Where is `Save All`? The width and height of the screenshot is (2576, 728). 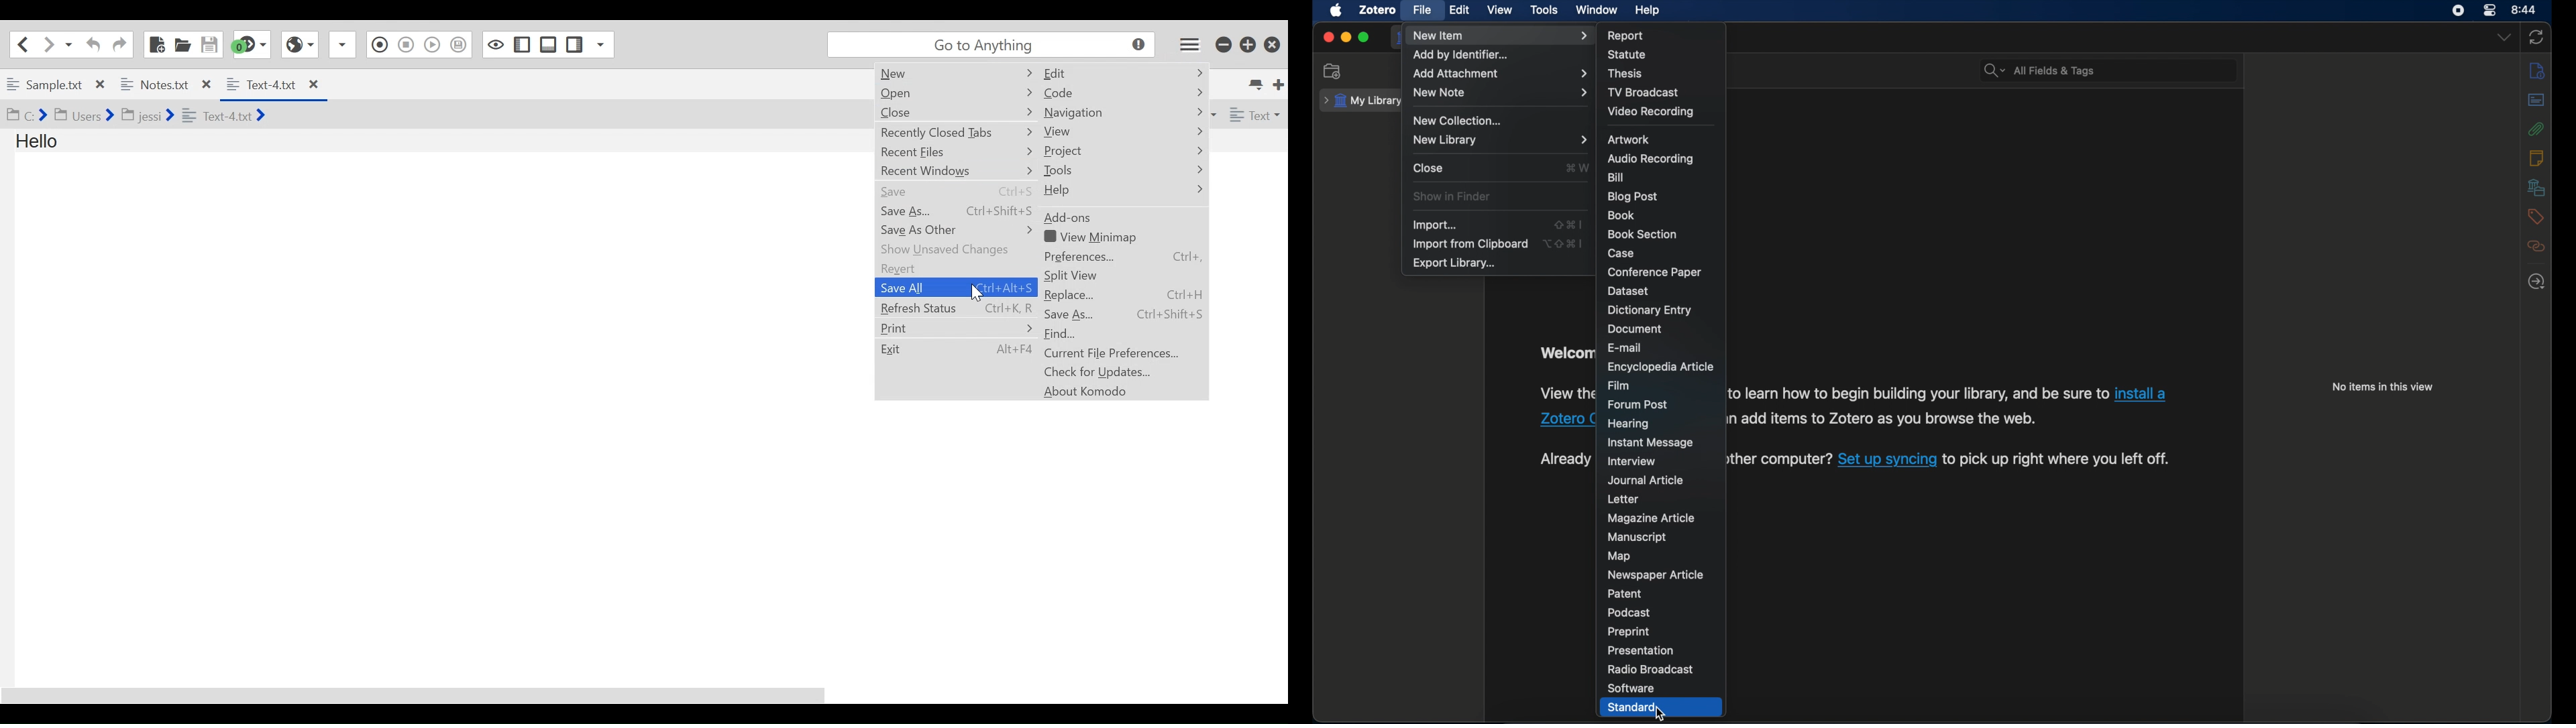
Save All is located at coordinates (955, 286).